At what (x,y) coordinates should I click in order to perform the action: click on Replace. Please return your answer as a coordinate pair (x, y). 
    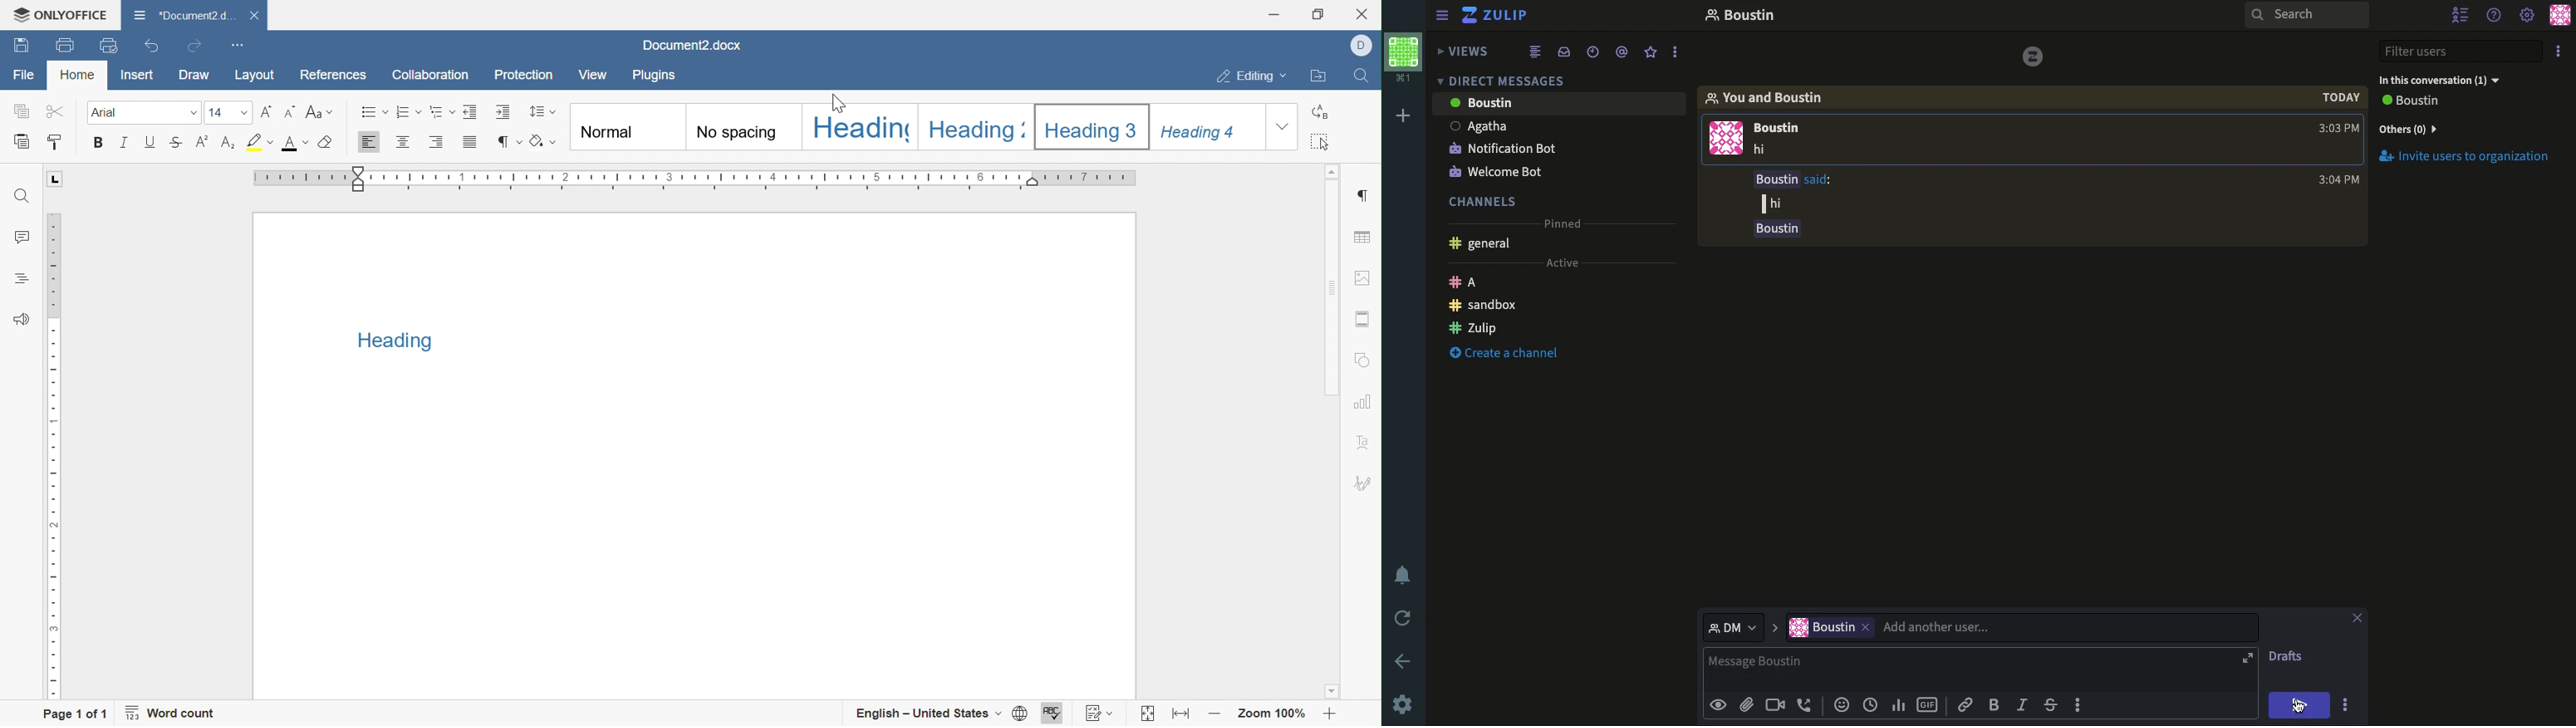
    Looking at the image, I should click on (1319, 111).